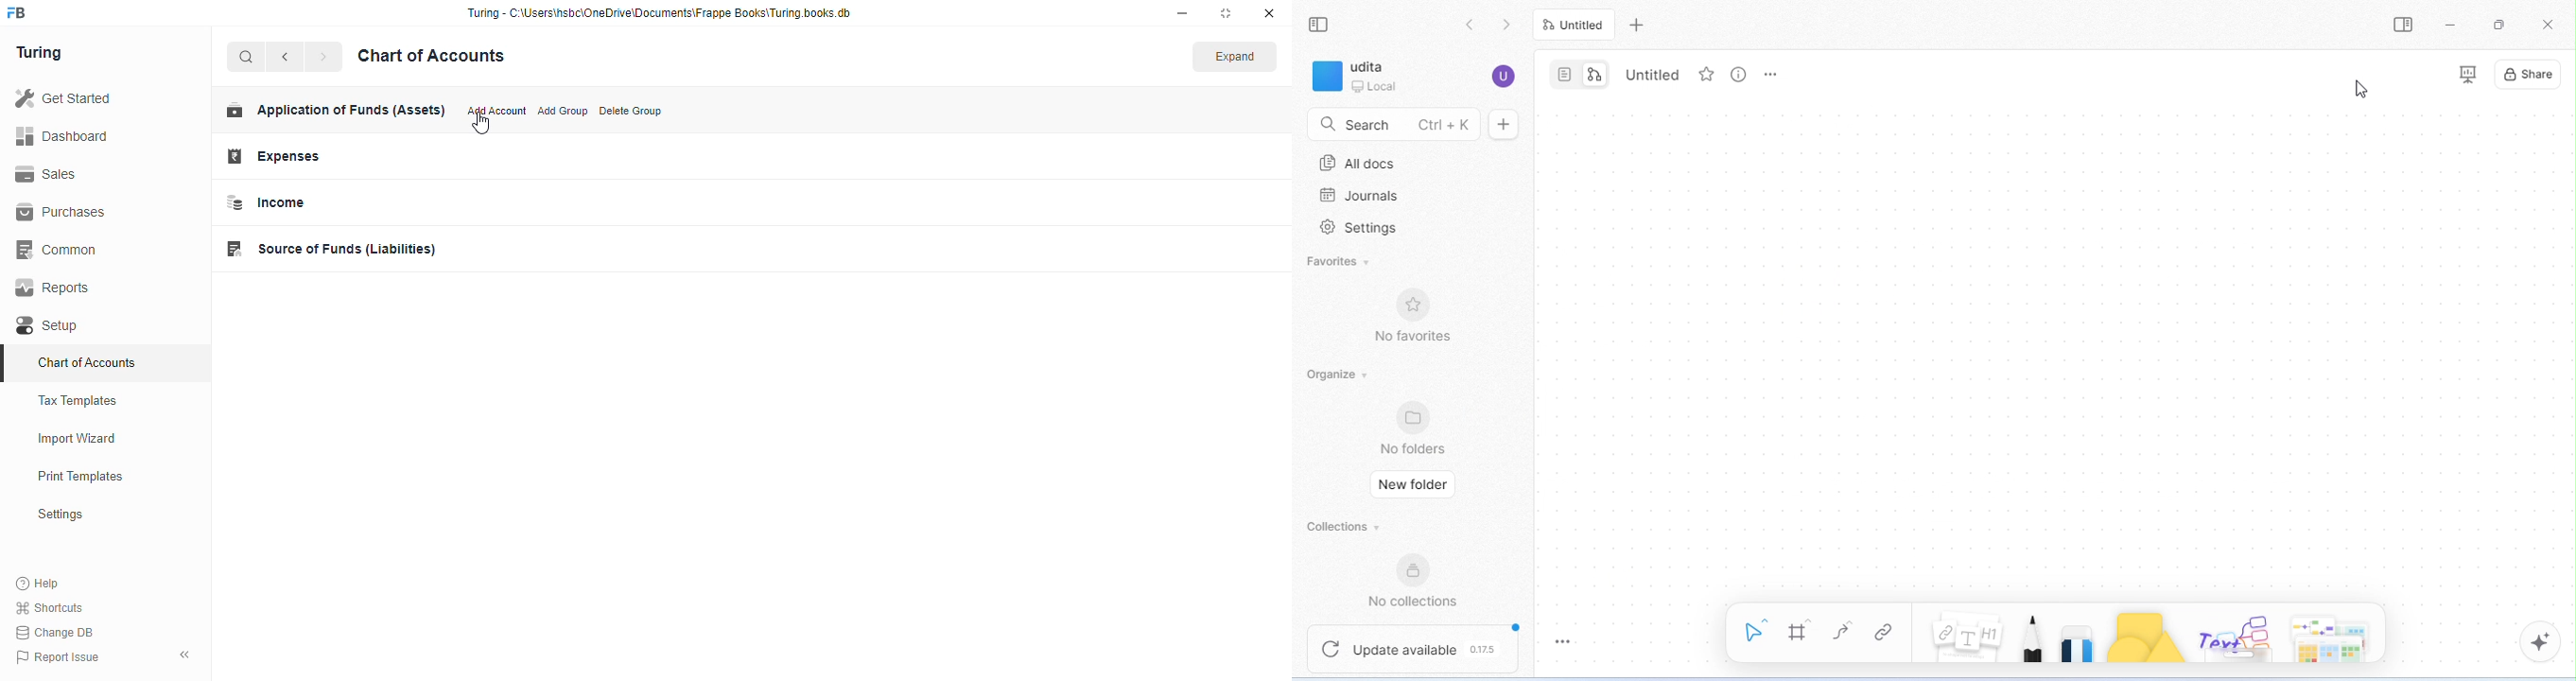 The width and height of the screenshot is (2576, 700). Describe the element at coordinates (2081, 642) in the screenshot. I see `eraser` at that location.